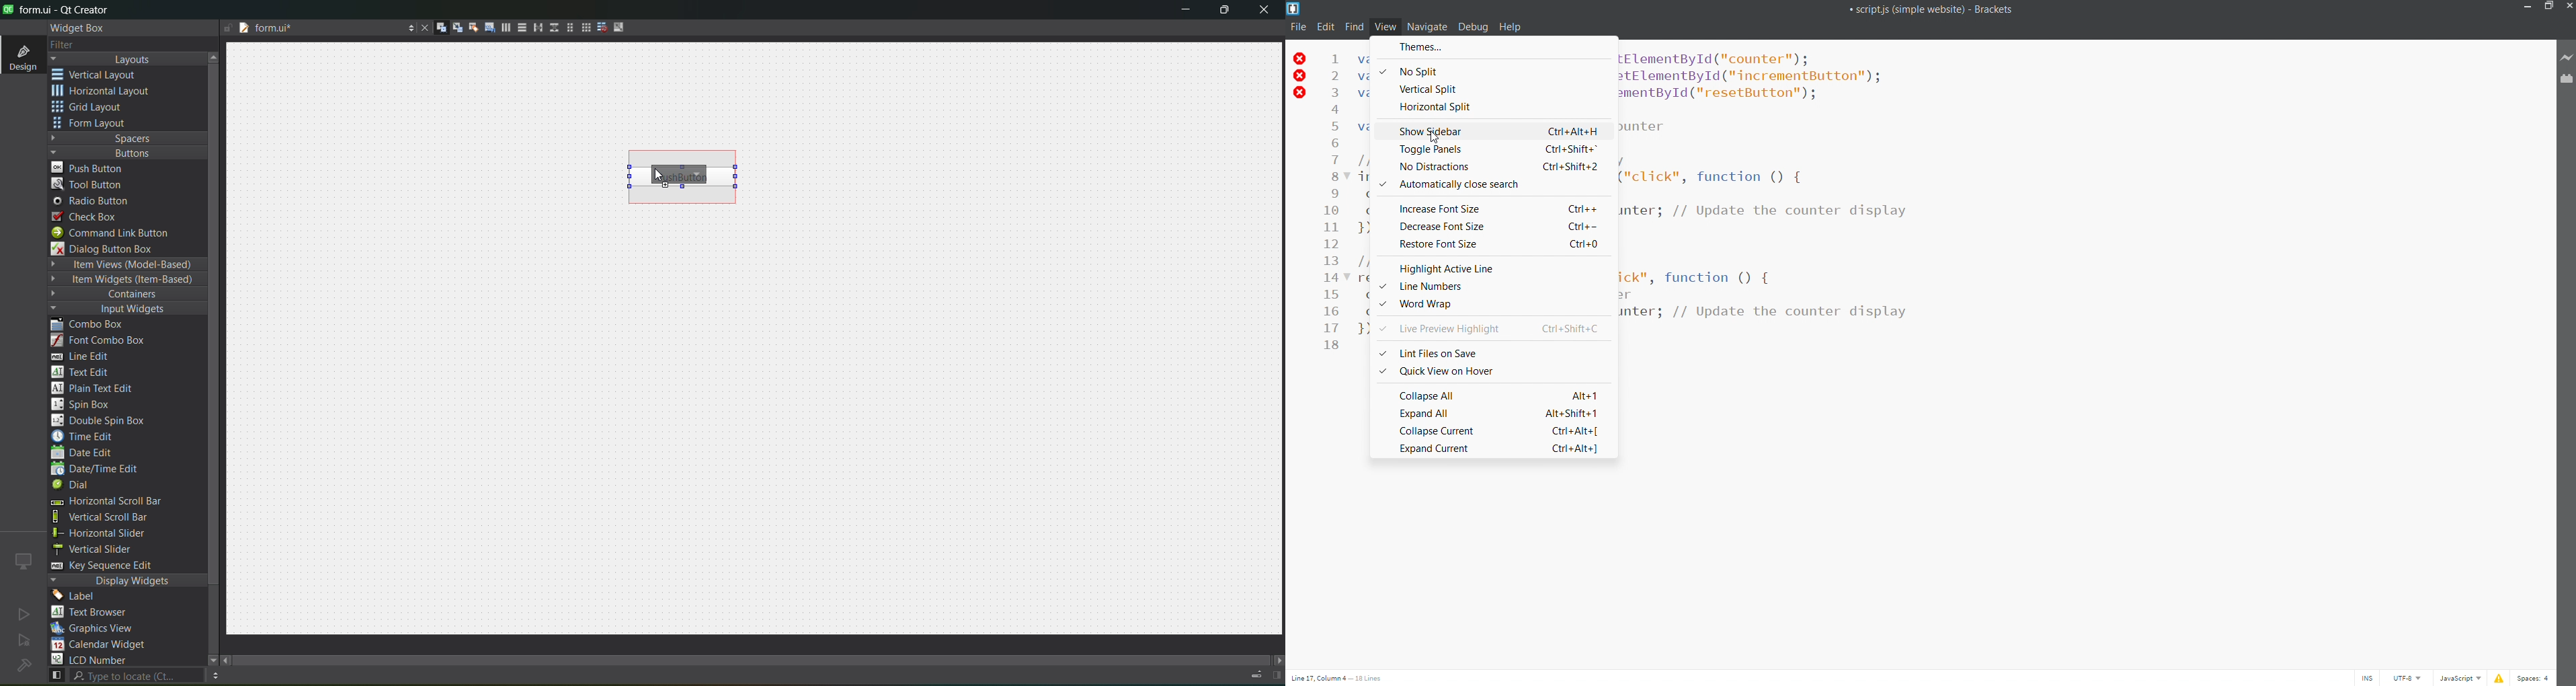 The image size is (2576, 700). Describe the element at coordinates (1437, 371) in the screenshot. I see `quick view on hover` at that location.